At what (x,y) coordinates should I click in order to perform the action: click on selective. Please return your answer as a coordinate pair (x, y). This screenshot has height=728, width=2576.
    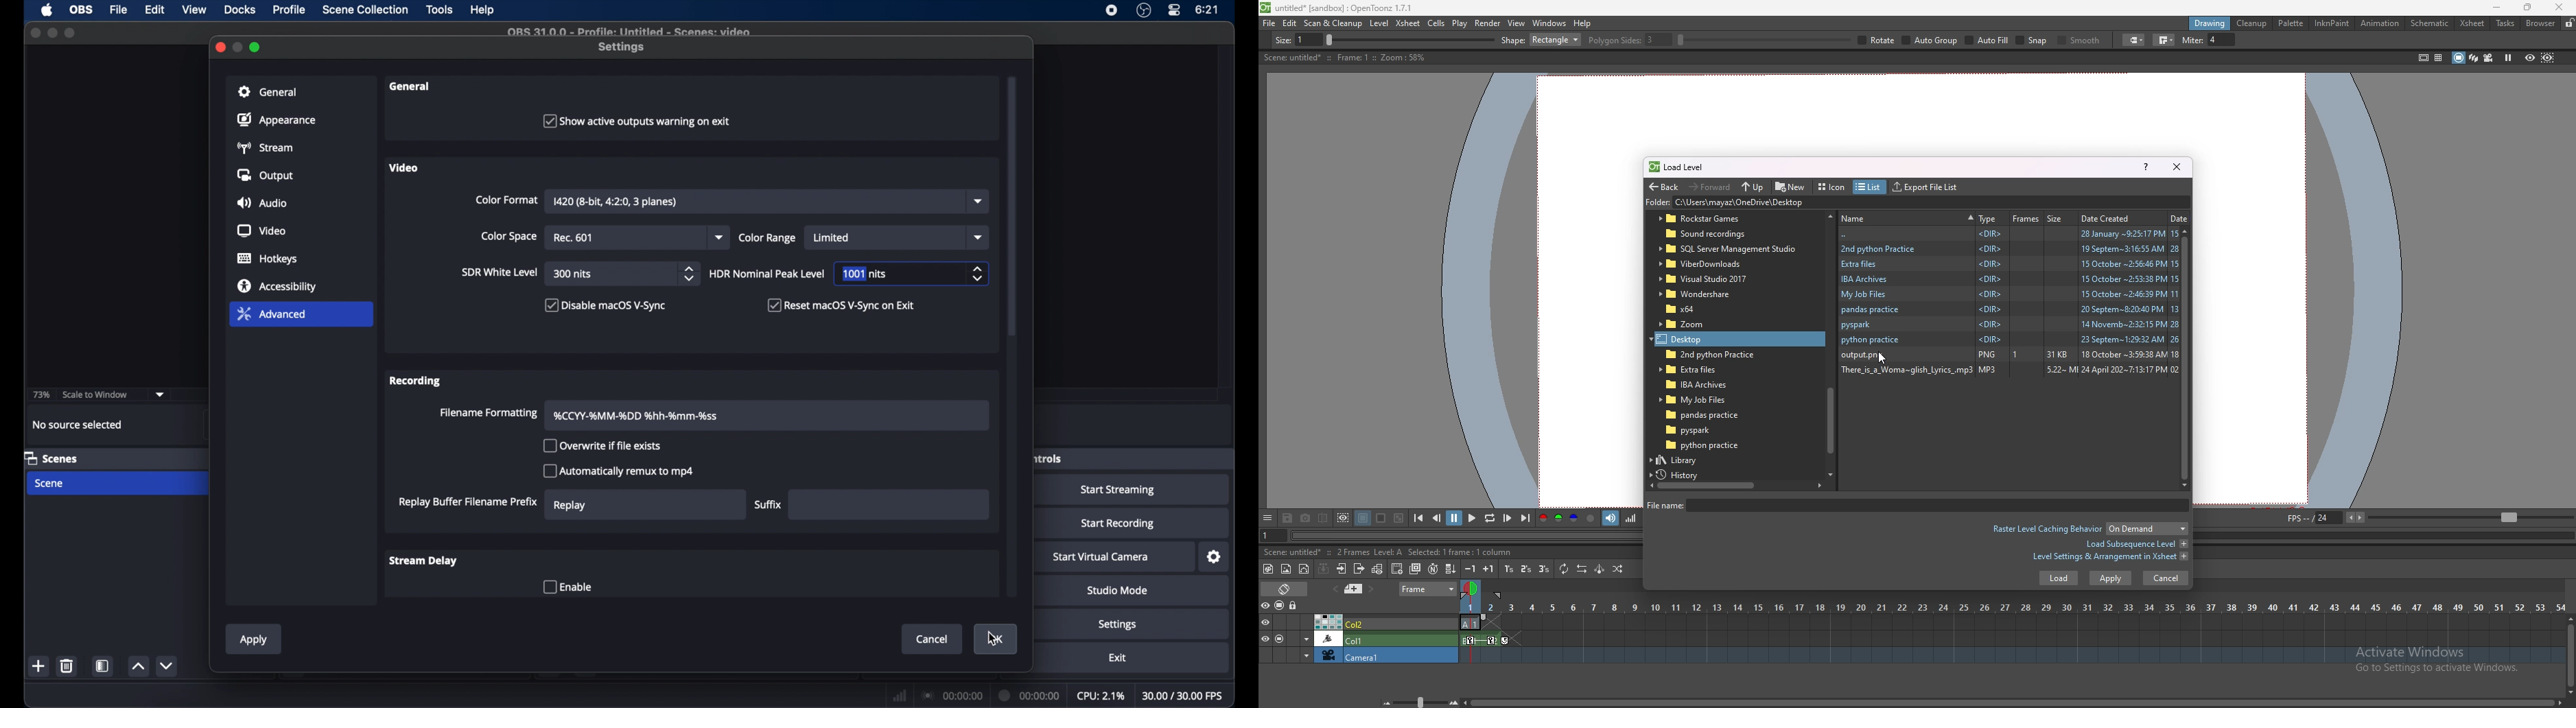
    Looking at the image, I should click on (2201, 40).